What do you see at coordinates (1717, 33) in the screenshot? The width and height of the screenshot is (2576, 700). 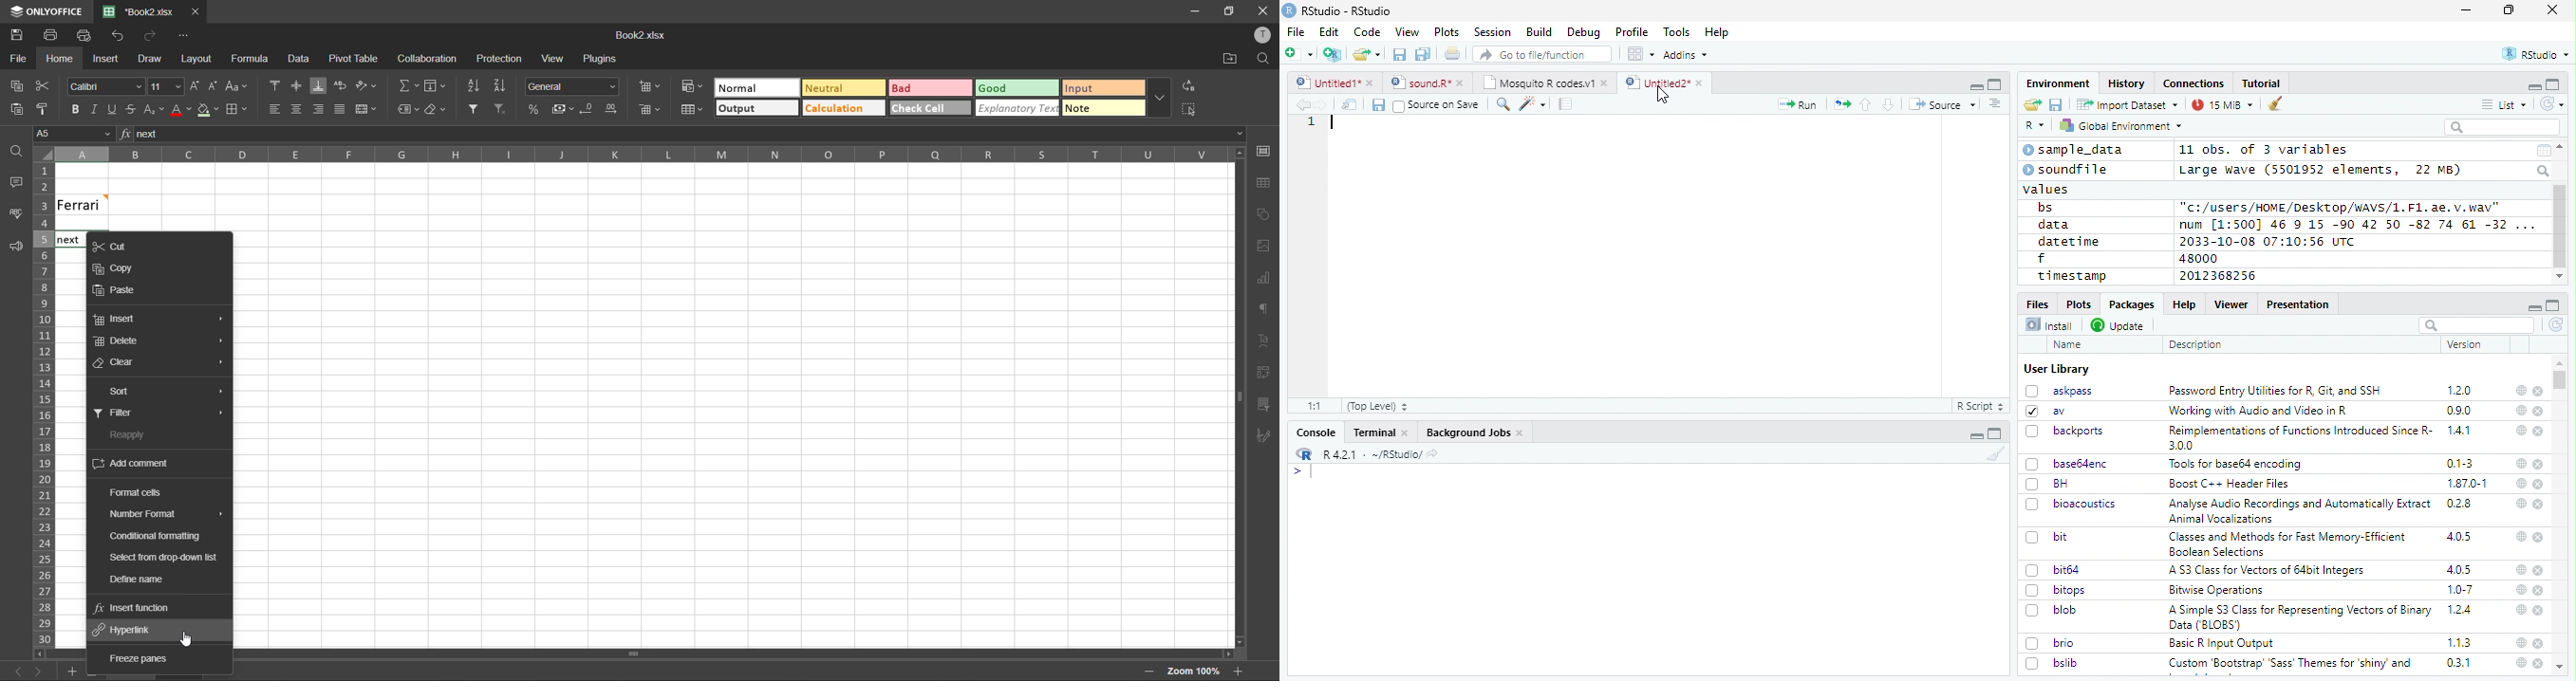 I see `Help` at bounding box center [1717, 33].